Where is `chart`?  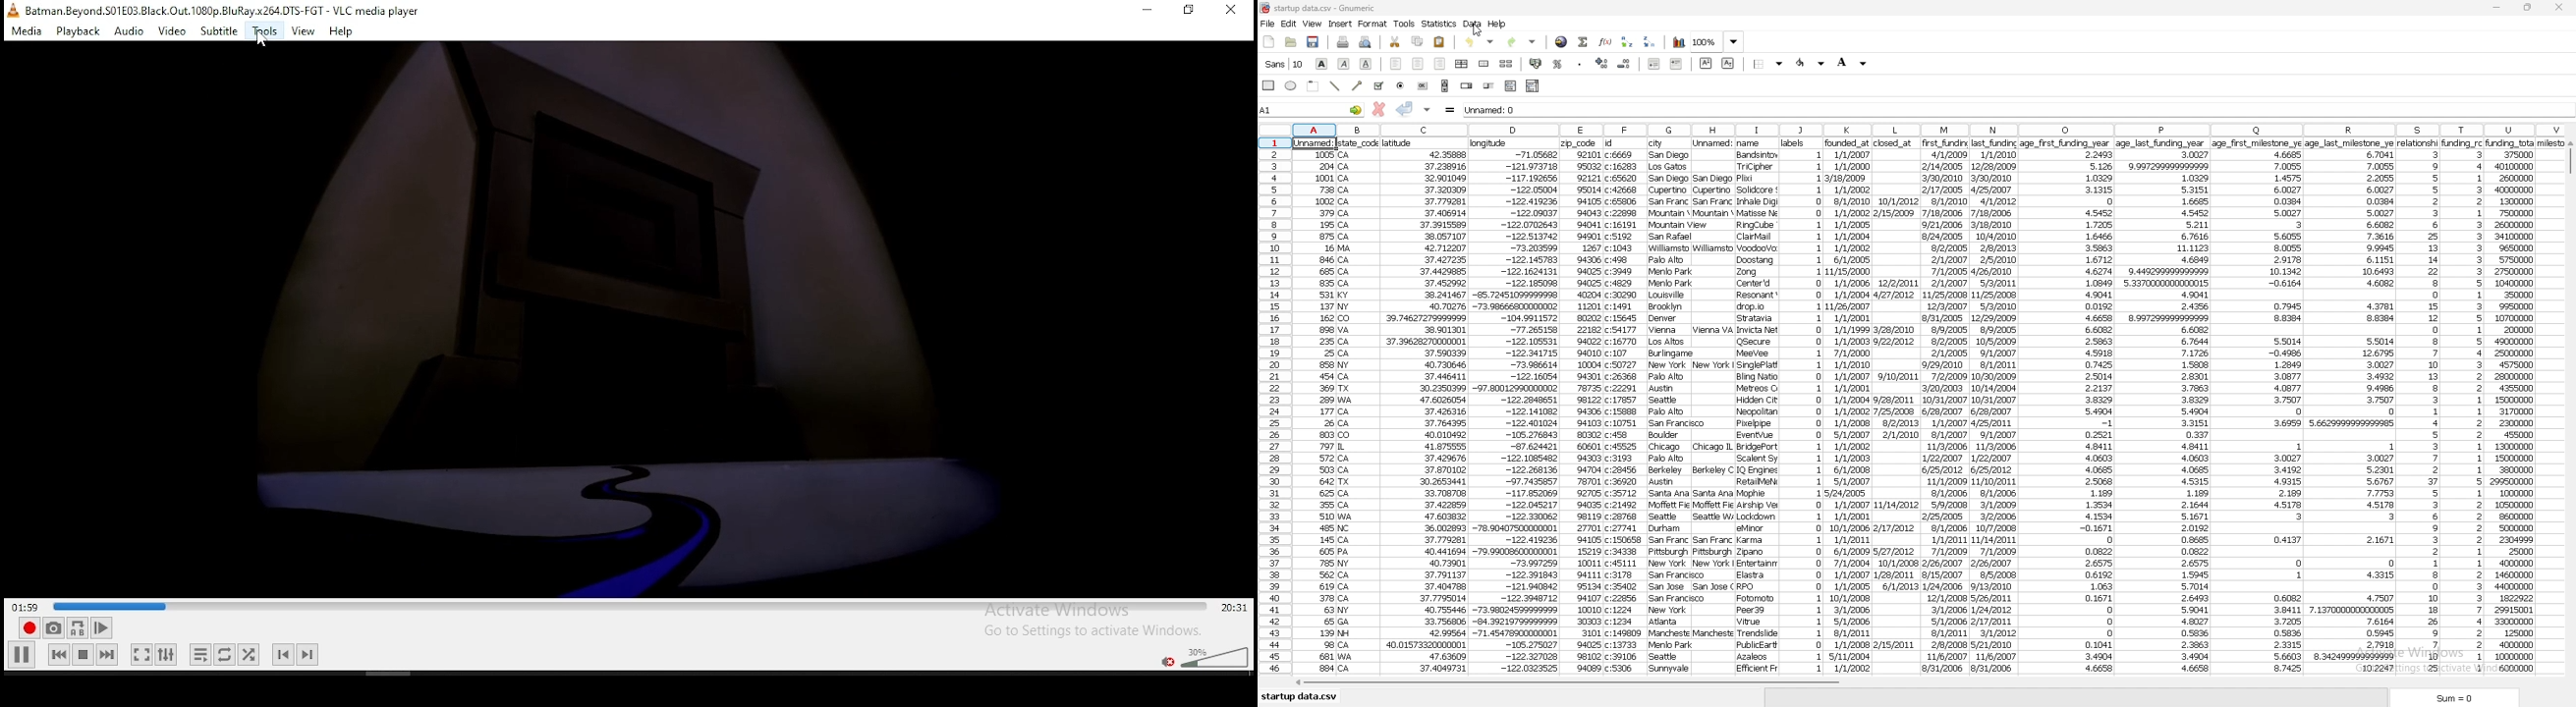
chart is located at coordinates (1679, 43).